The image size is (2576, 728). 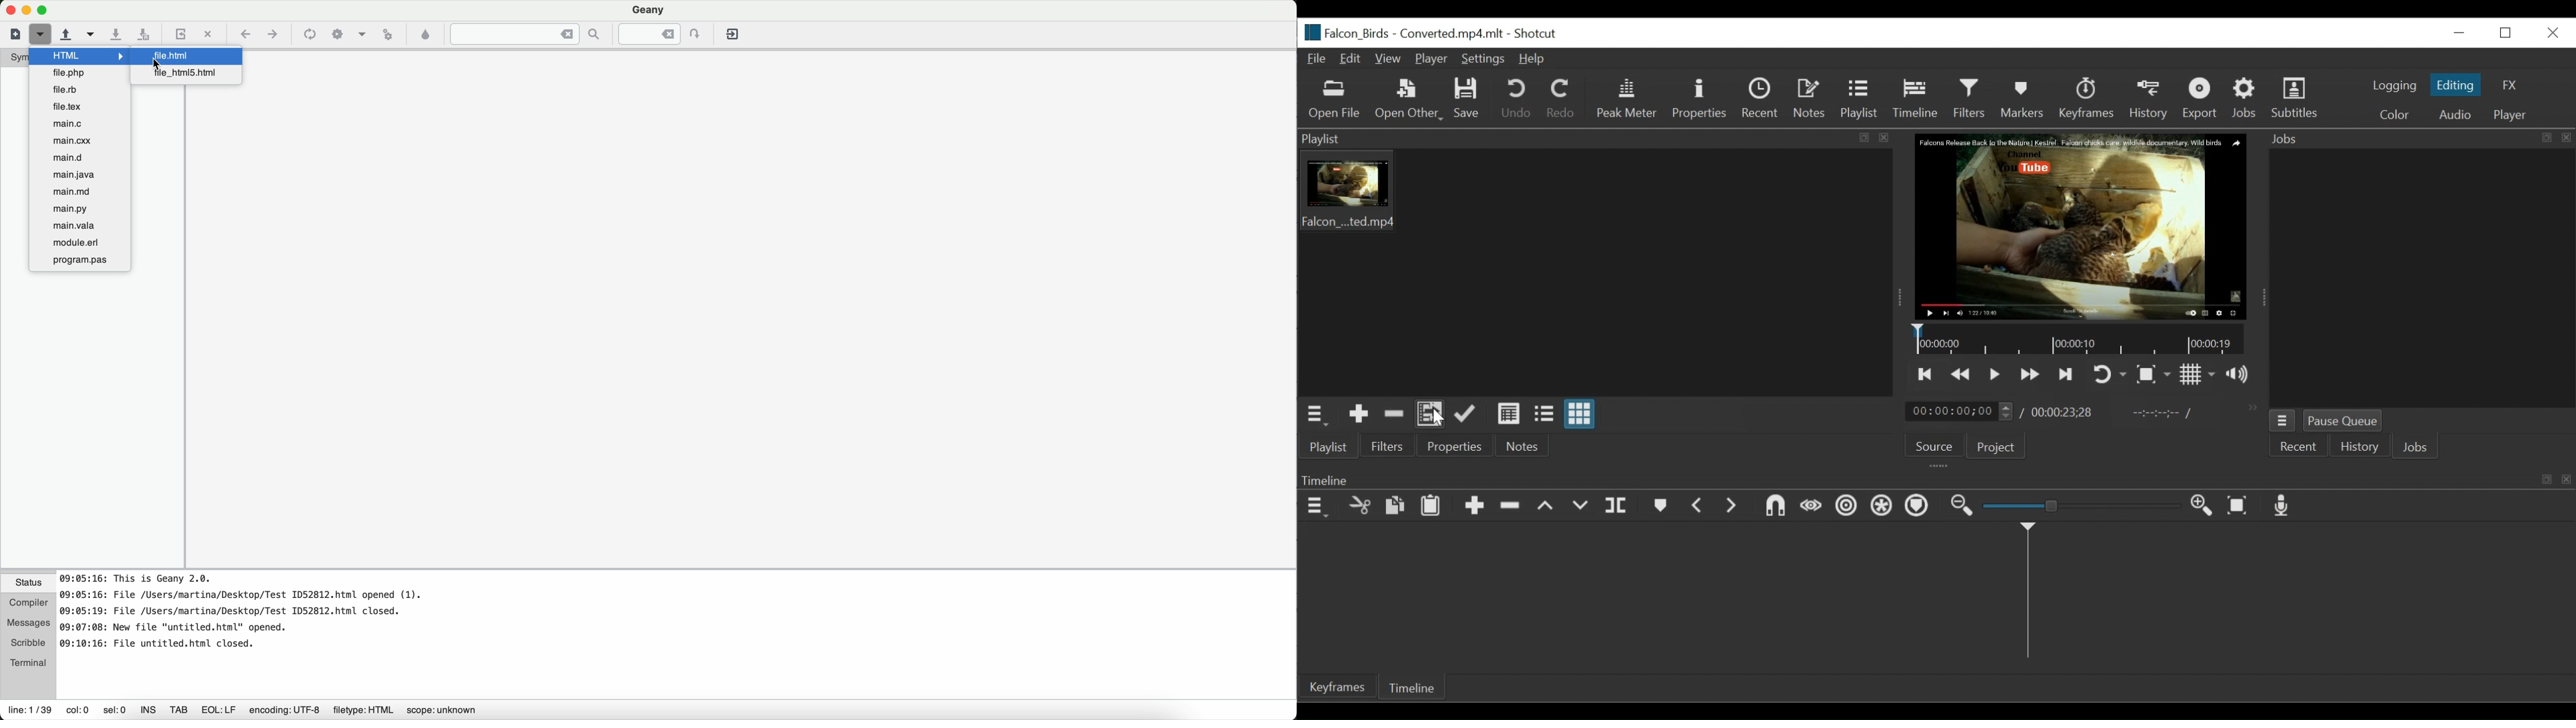 I want to click on Remove cut, so click(x=1391, y=415).